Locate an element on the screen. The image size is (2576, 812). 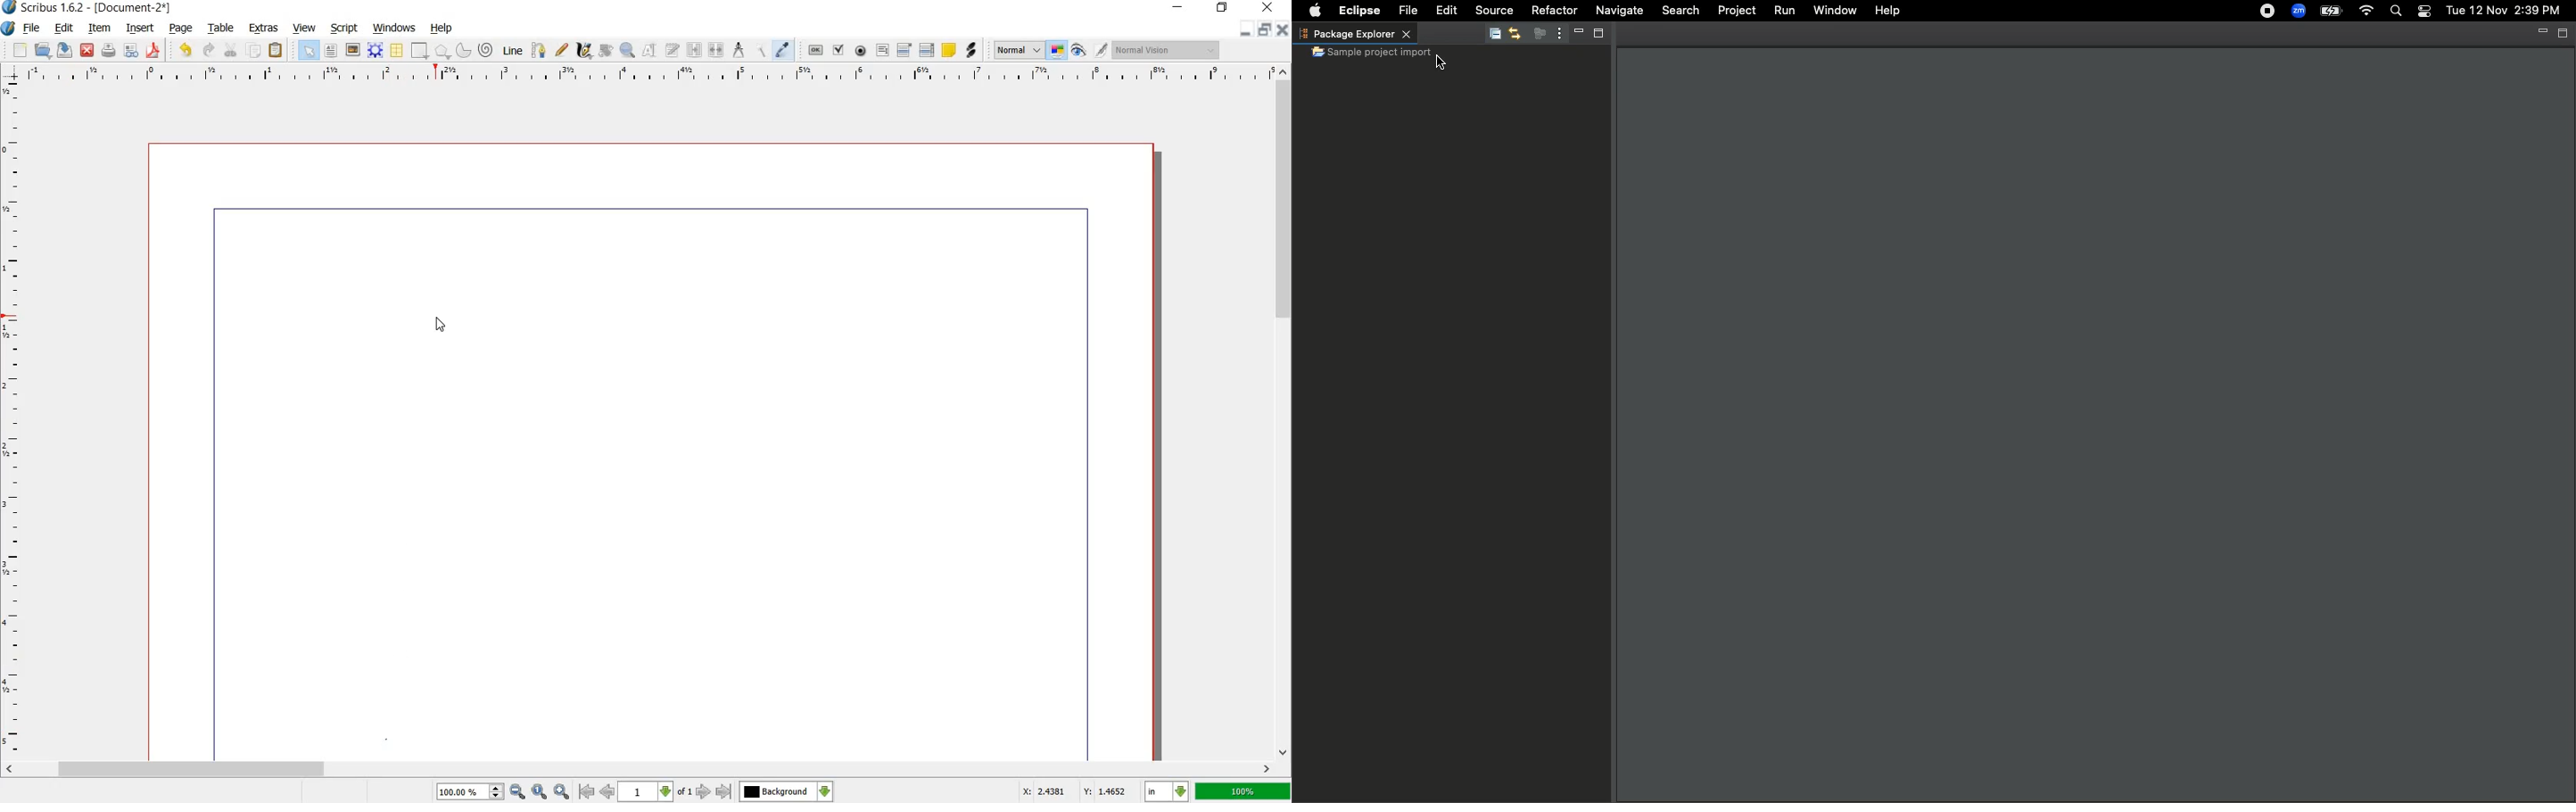
PRINT is located at coordinates (108, 51).